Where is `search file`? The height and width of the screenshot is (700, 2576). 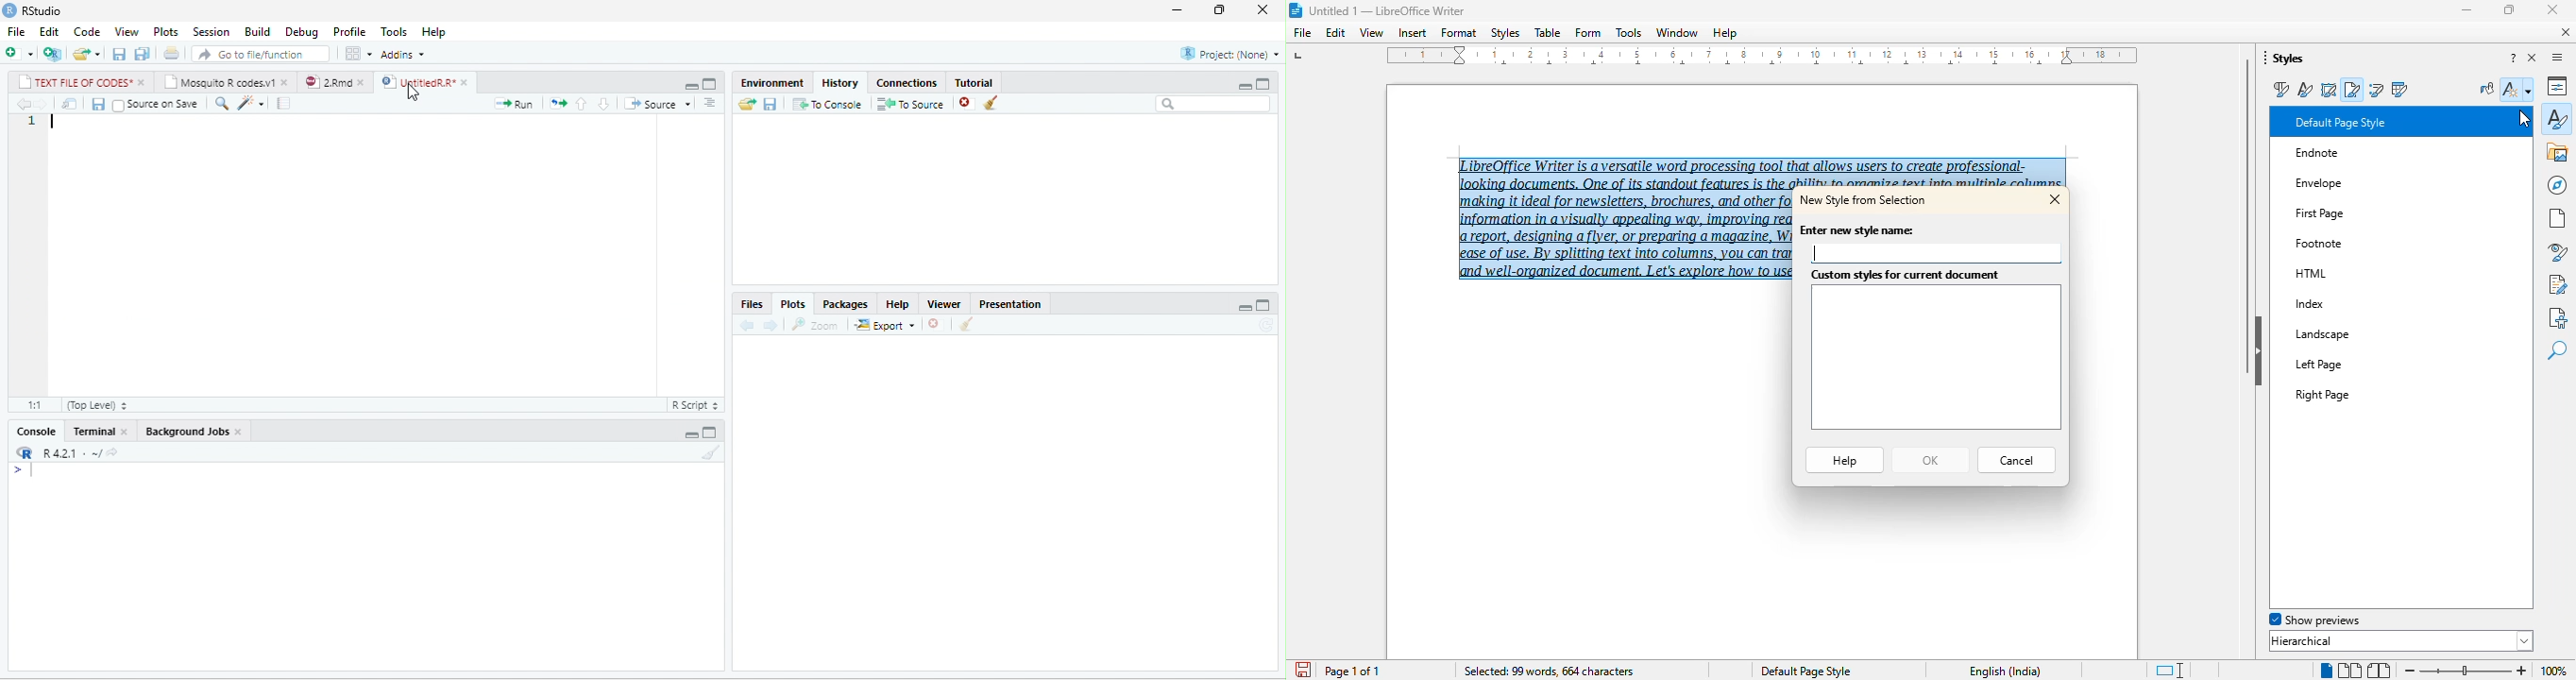 search file is located at coordinates (260, 54).